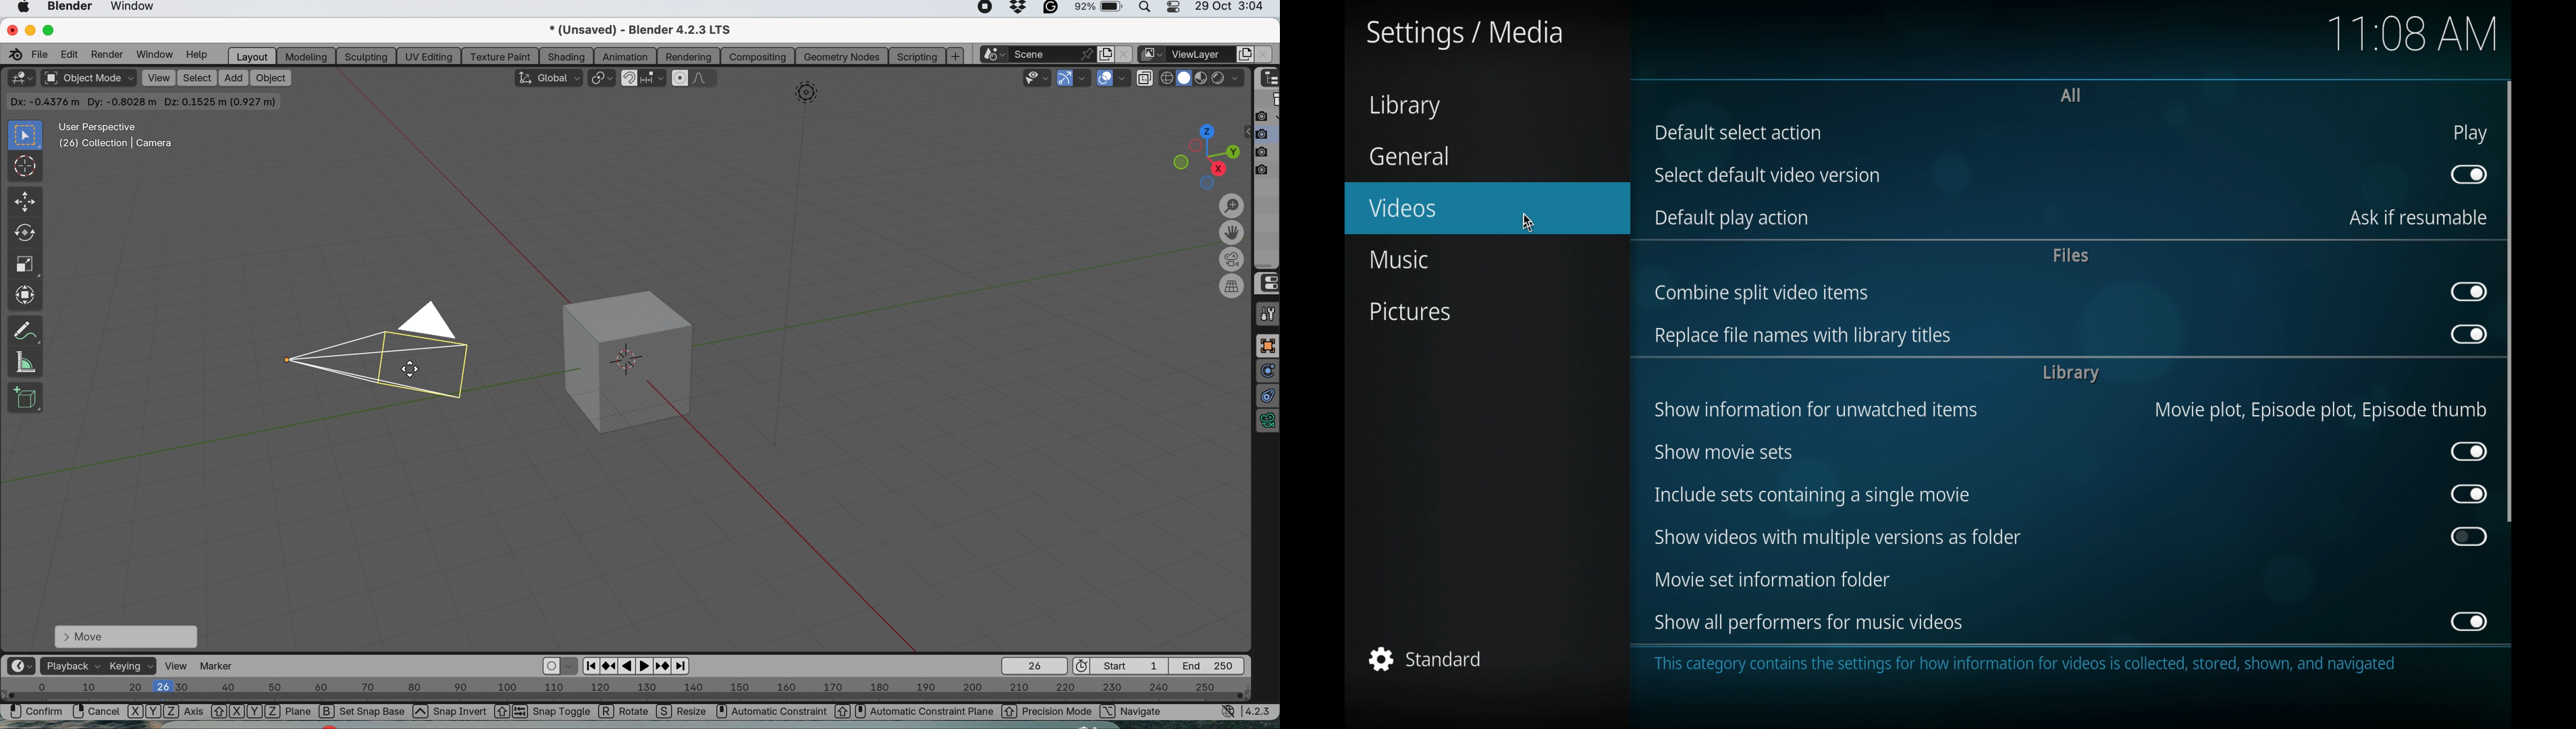 This screenshot has width=2576, height=756. I want to click on include sets containing a single movie, so click(1810, 496).